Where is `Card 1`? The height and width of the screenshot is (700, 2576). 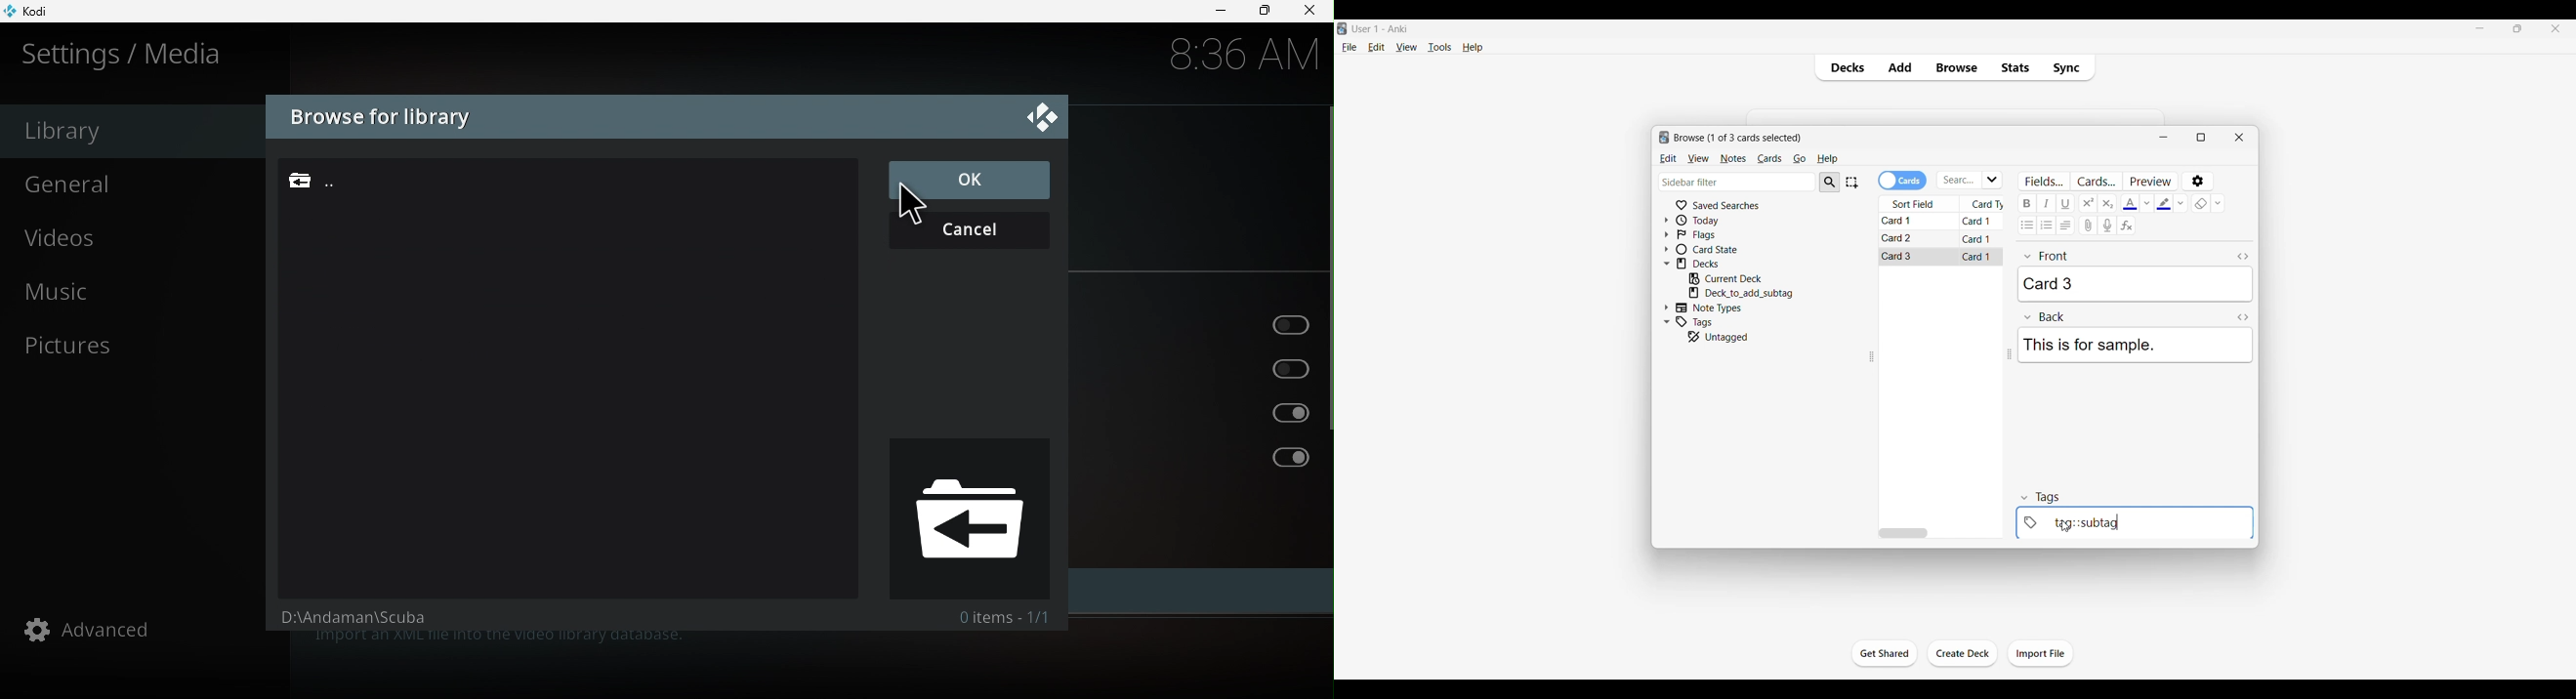 Card 1 is located at coordinates (1902, 222).